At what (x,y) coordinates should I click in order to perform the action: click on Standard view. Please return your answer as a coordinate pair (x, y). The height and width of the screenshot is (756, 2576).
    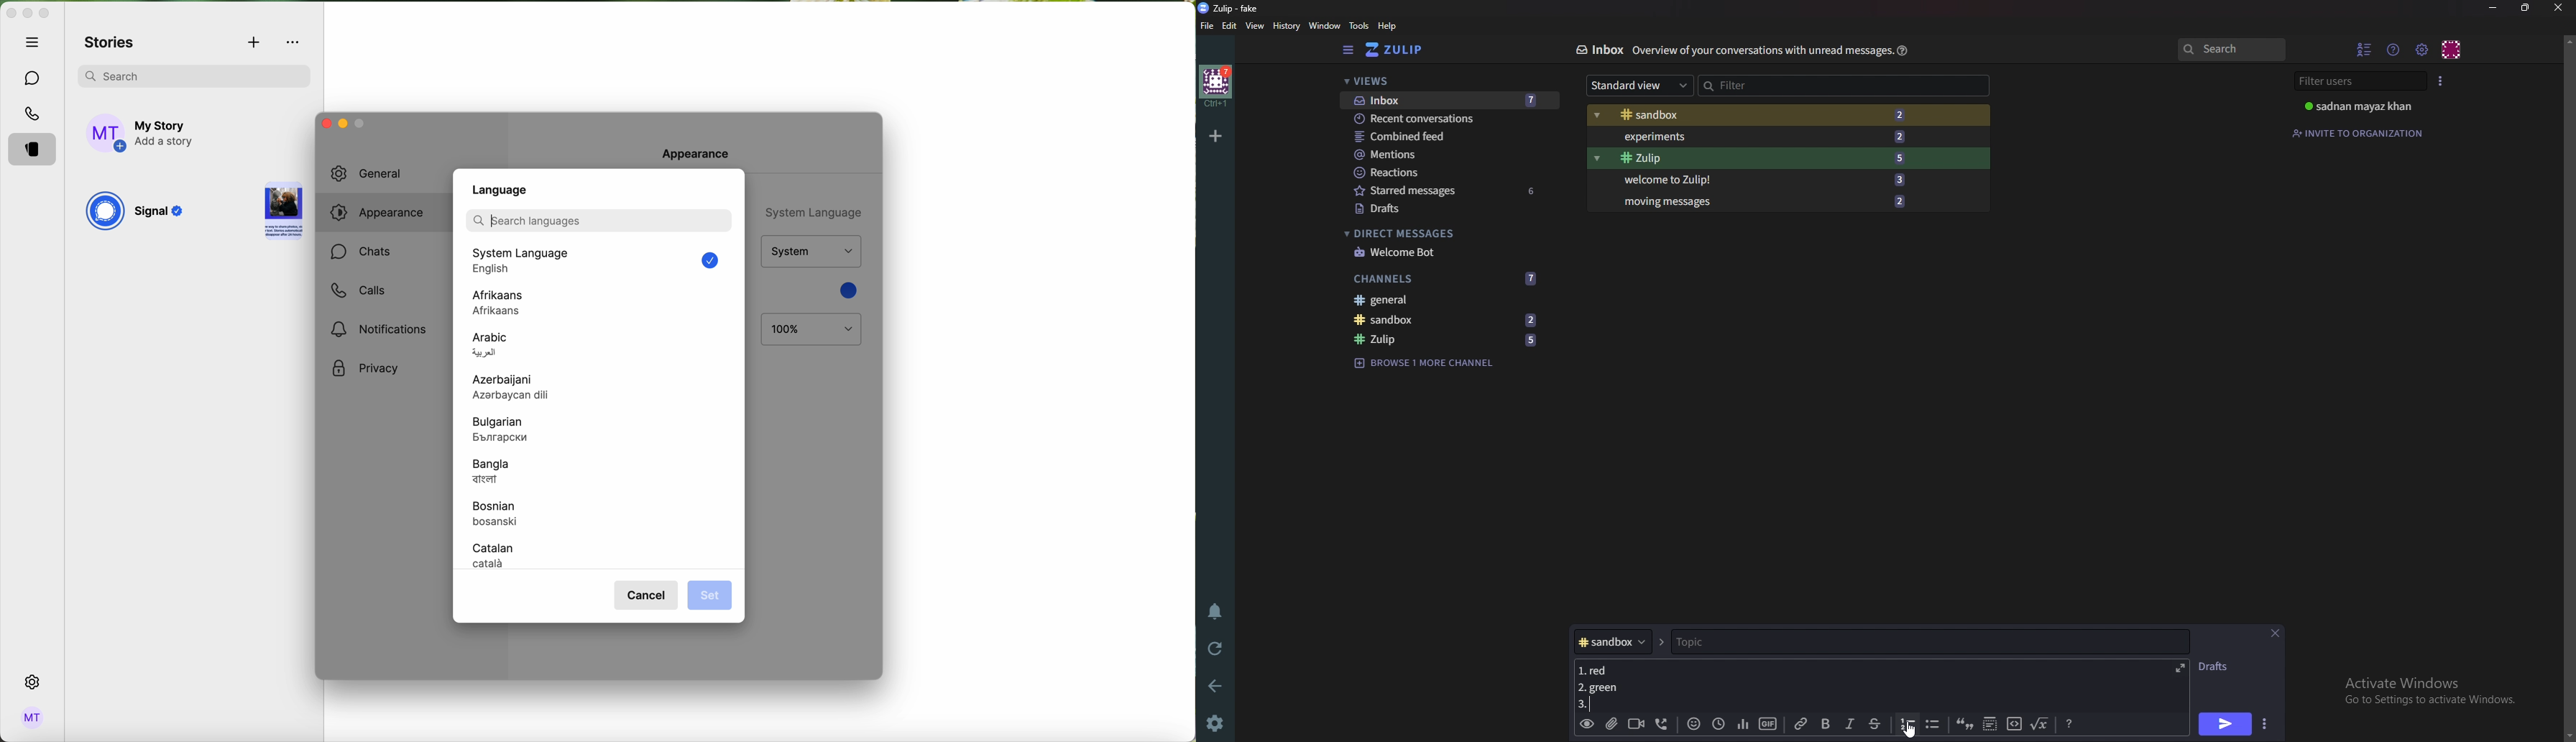
    Looking at the image, I should click on (1635, 86).